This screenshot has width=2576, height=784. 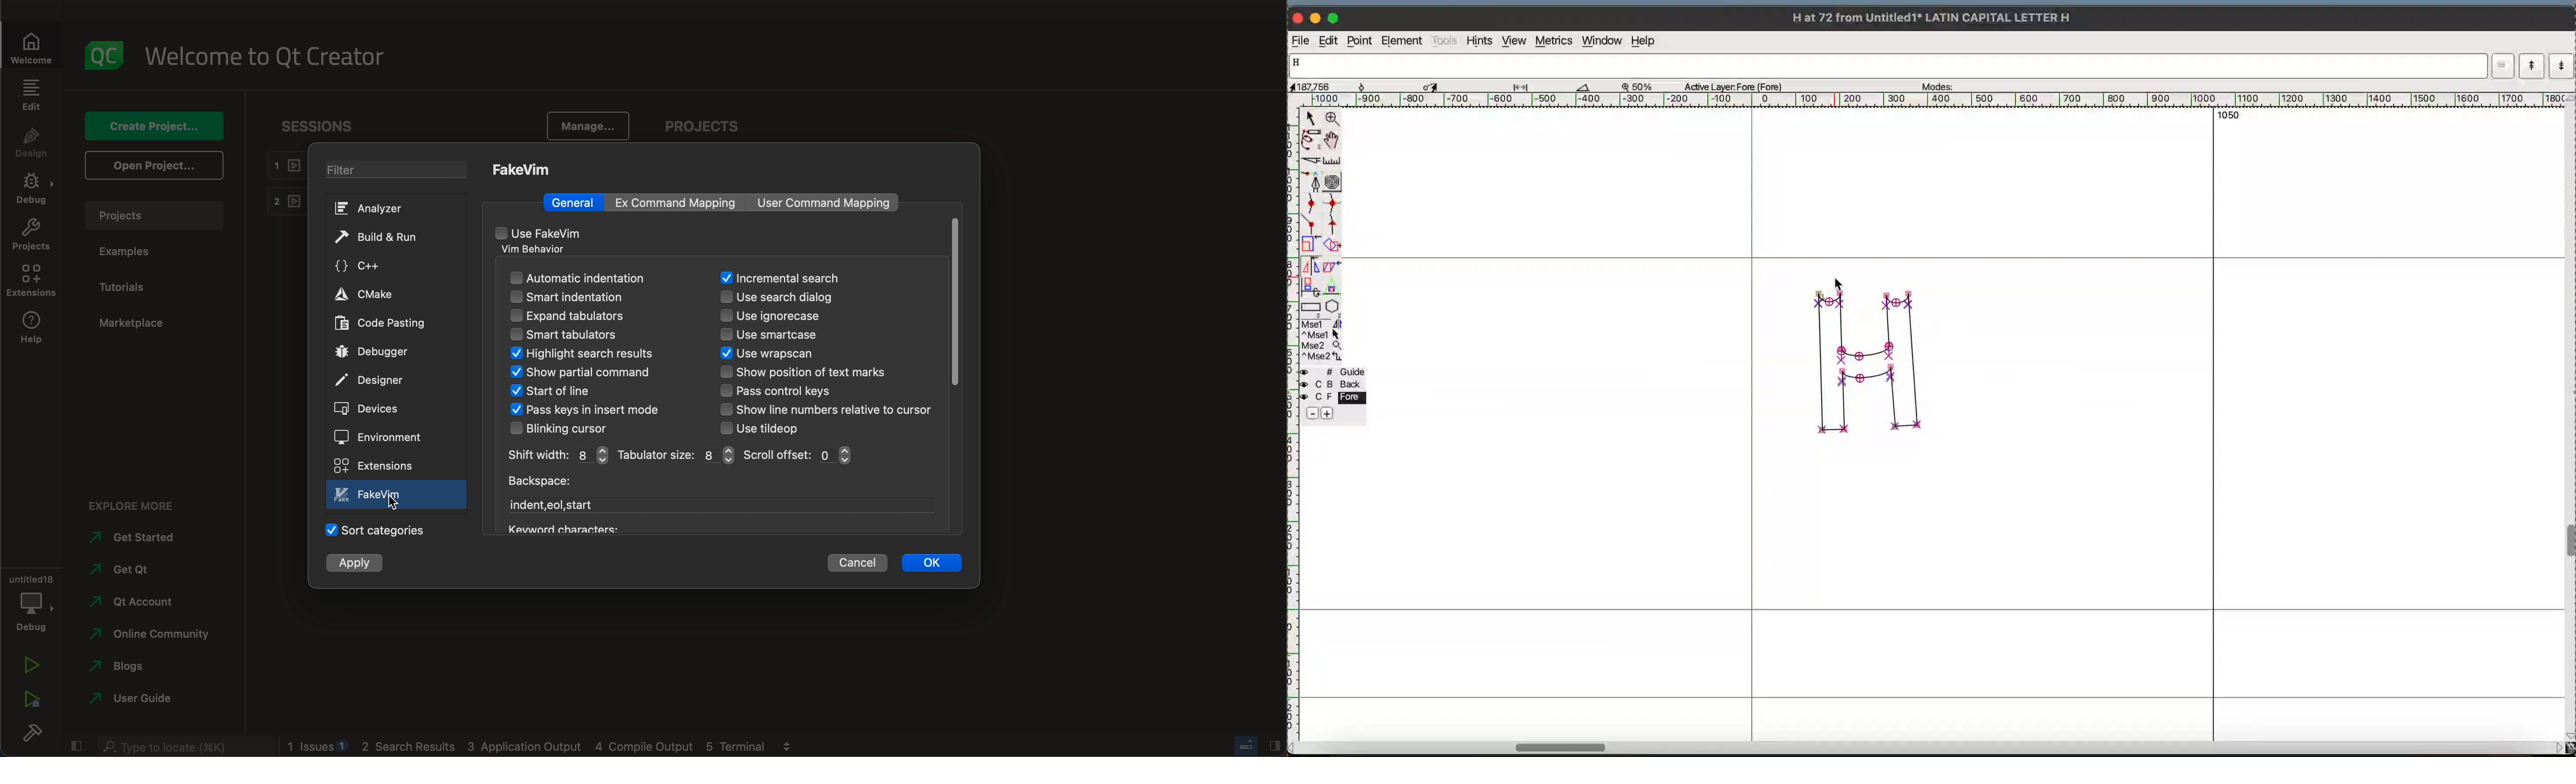 I want to click on smartcase, so click(x=779, y=336).